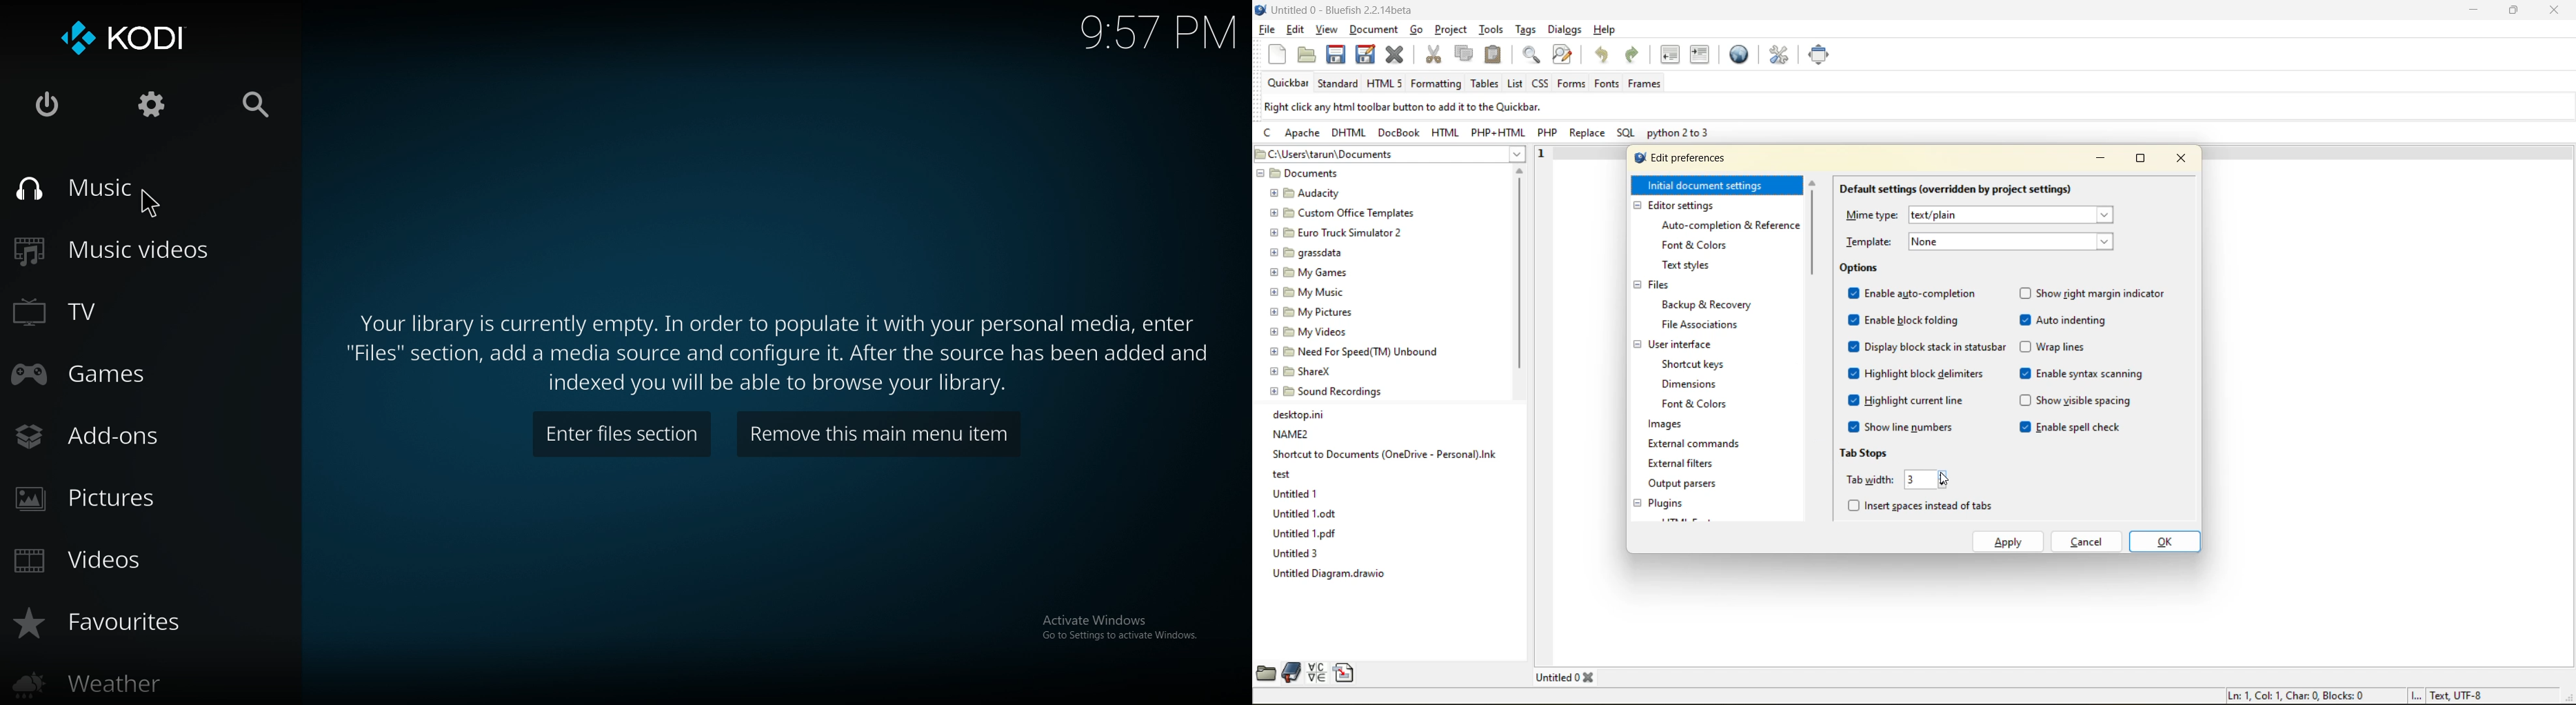 Image resolution: width=2576 pixels, height=728 pixels. Describe the element at coordinates (1309, 192) in the screenshot. I see `BE Audacity` at that location.